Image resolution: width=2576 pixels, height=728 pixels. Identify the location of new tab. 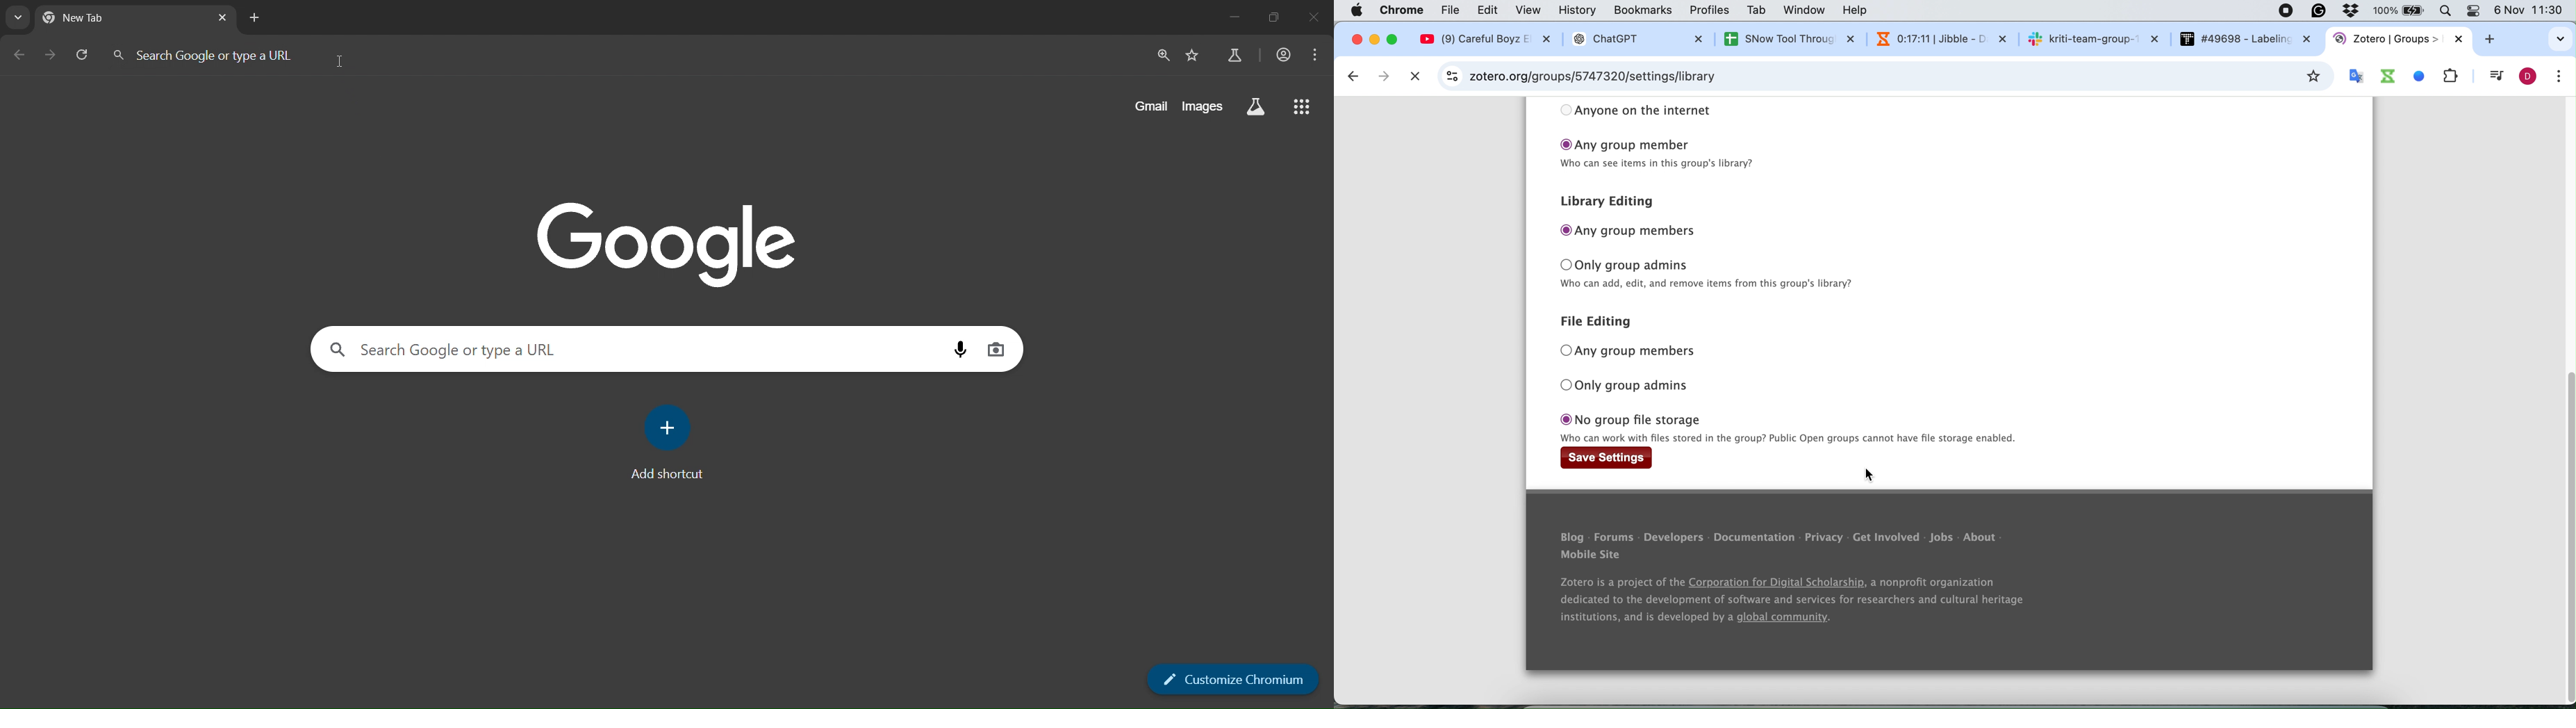
(120, 15).